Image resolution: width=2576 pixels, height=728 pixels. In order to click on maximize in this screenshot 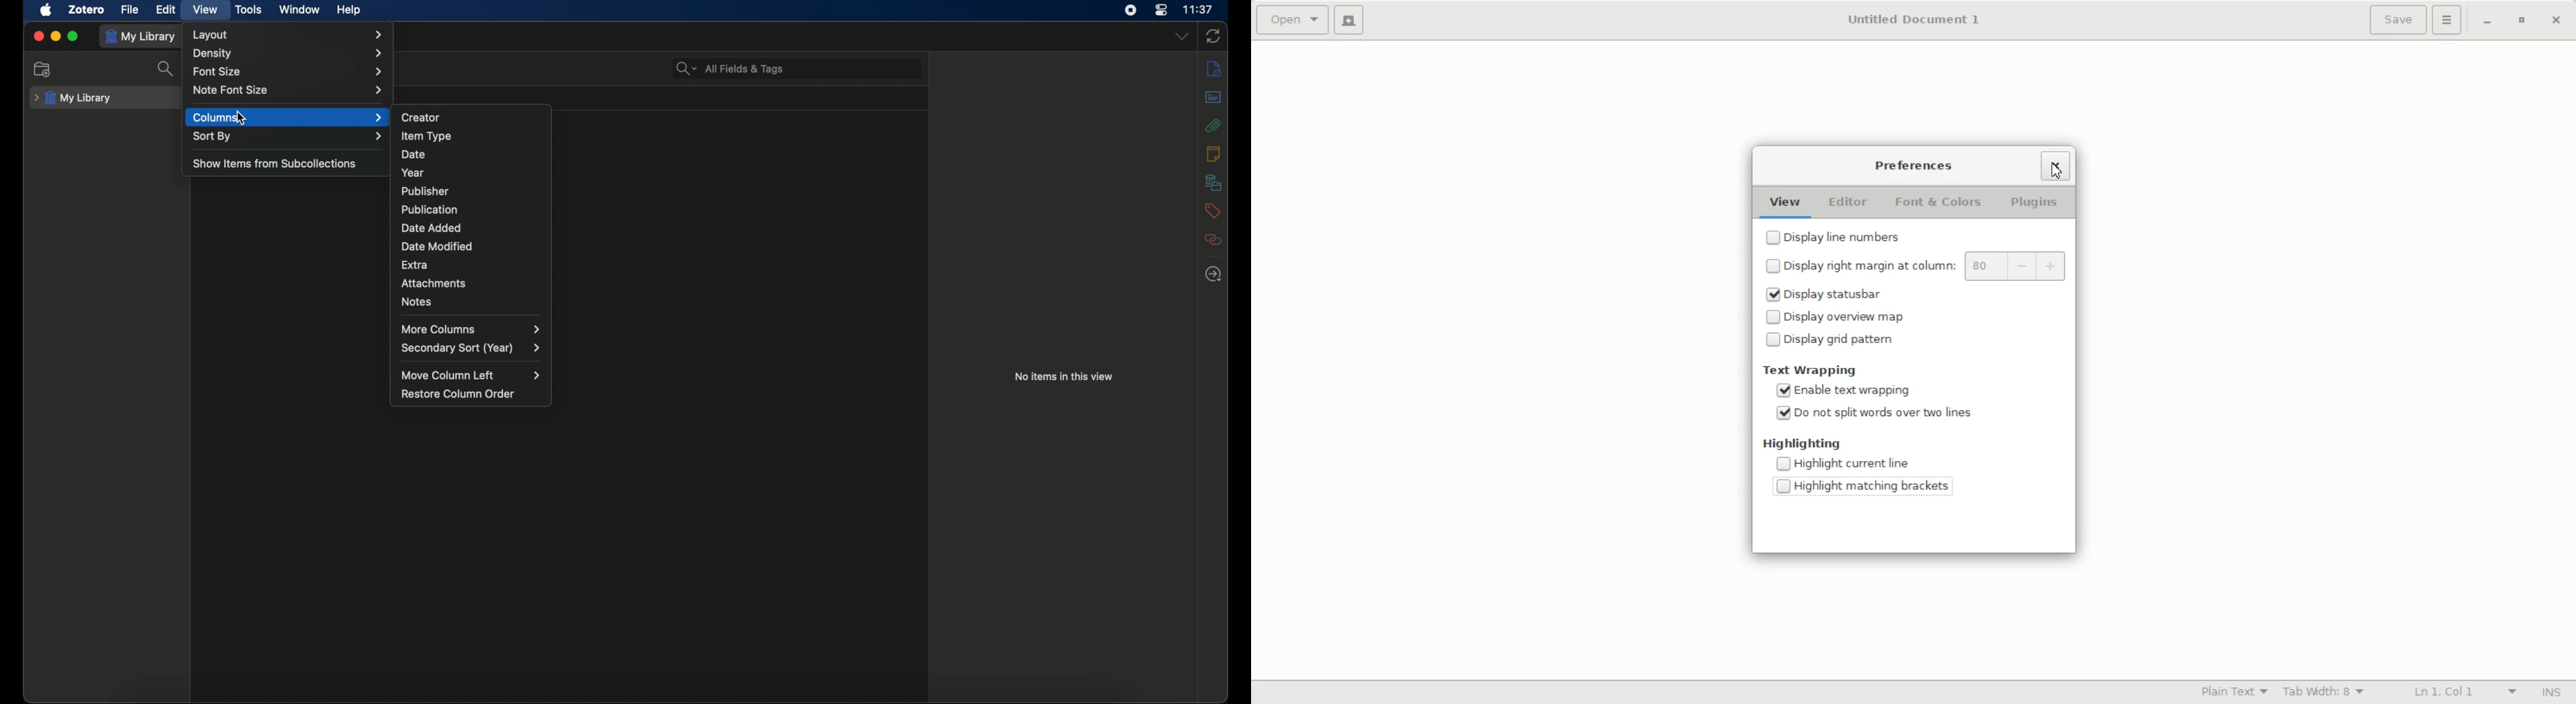, I will do `click(74, 37)`.